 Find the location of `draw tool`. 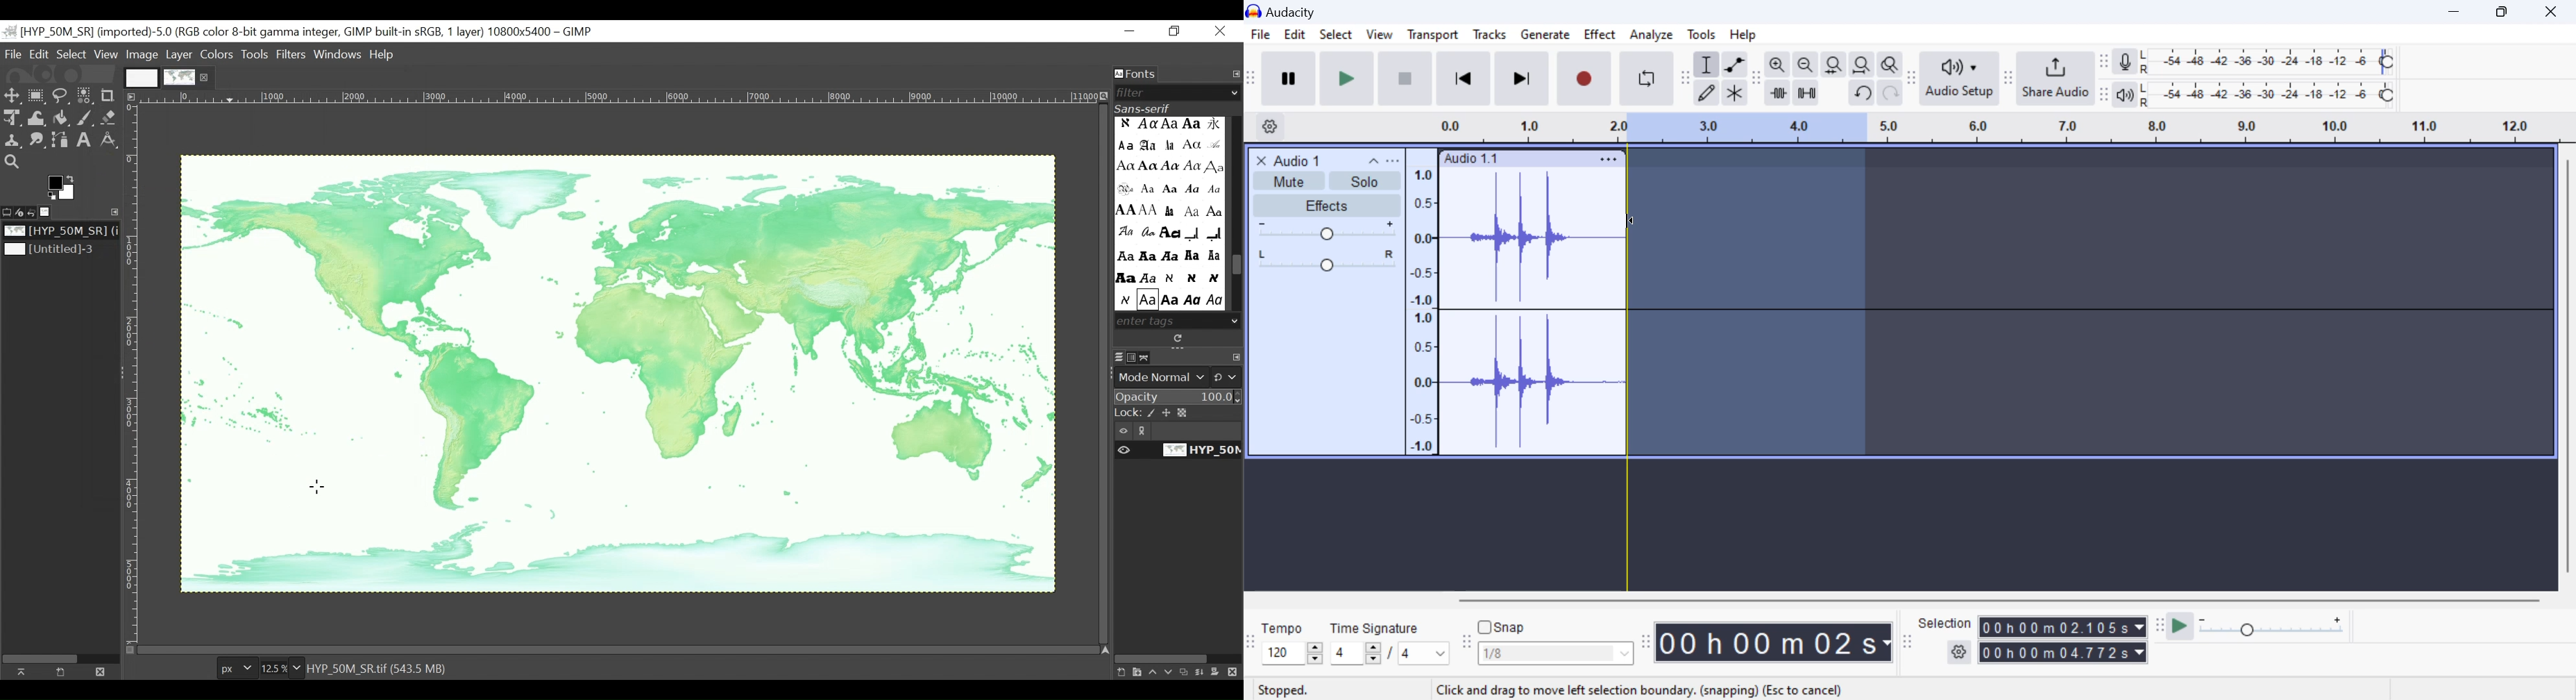

draw tool is located at coordinates (1706, 93).